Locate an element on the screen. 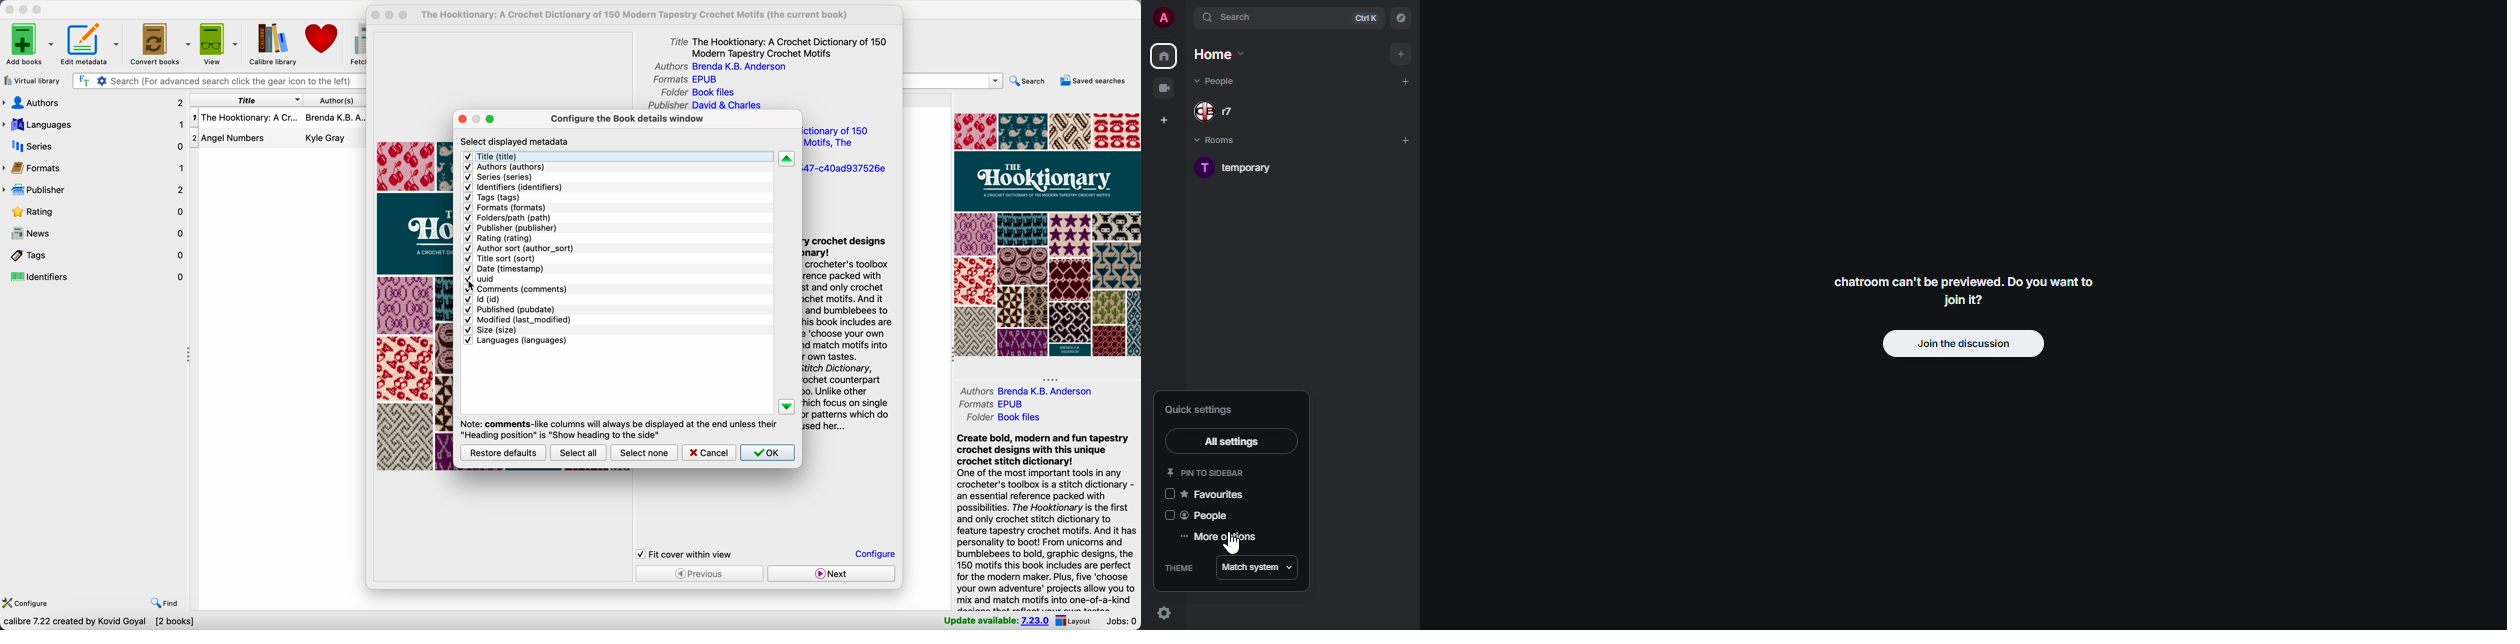  identifiers is located at coordinates (515, 187).